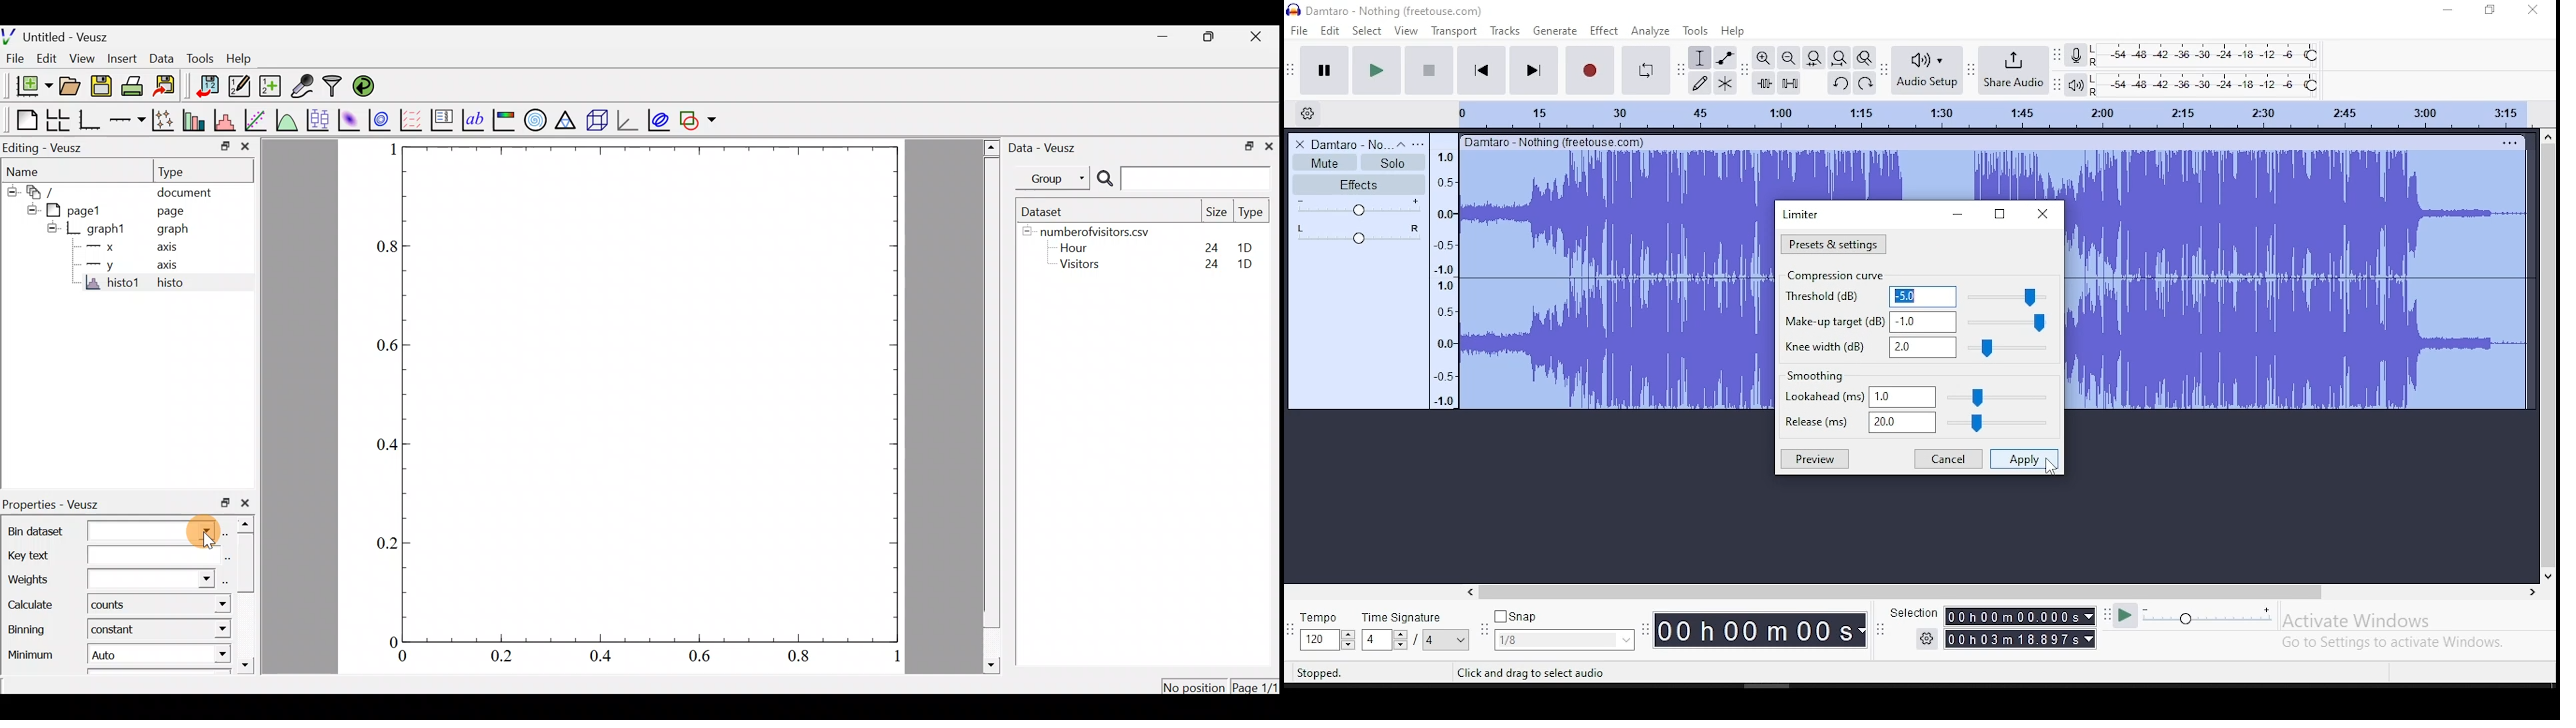 The width and height of the screenshot is (2576, 728). I want to click on graph1, so click(107, 228).